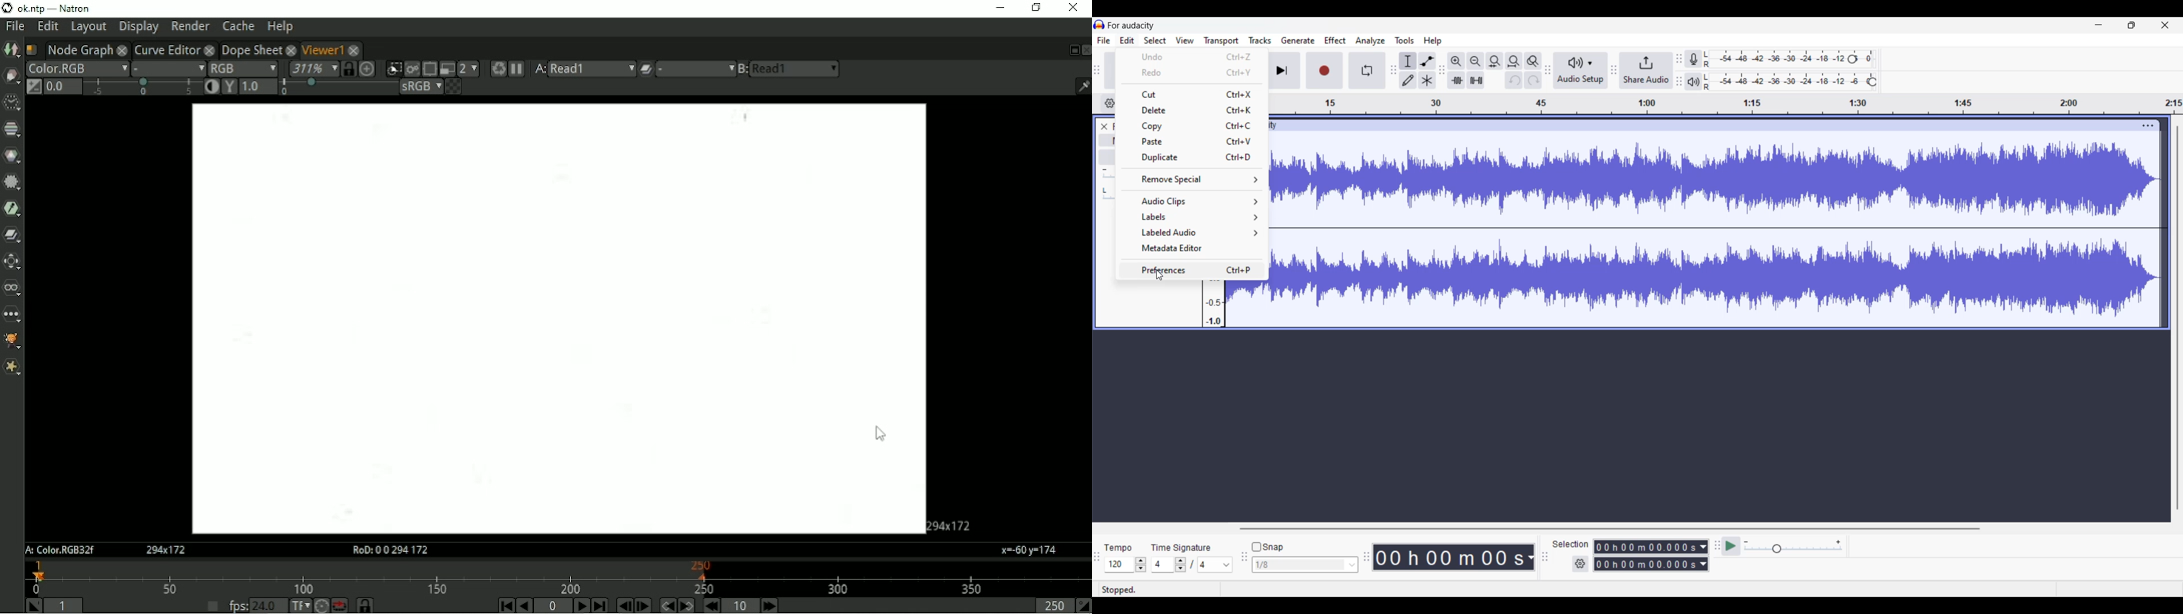 Image resolution: width=2184 pixels, height=616 pixels. Describe the element at coordinates (1215, 565) in the screenshot. I see `Max time signature options` at that location.